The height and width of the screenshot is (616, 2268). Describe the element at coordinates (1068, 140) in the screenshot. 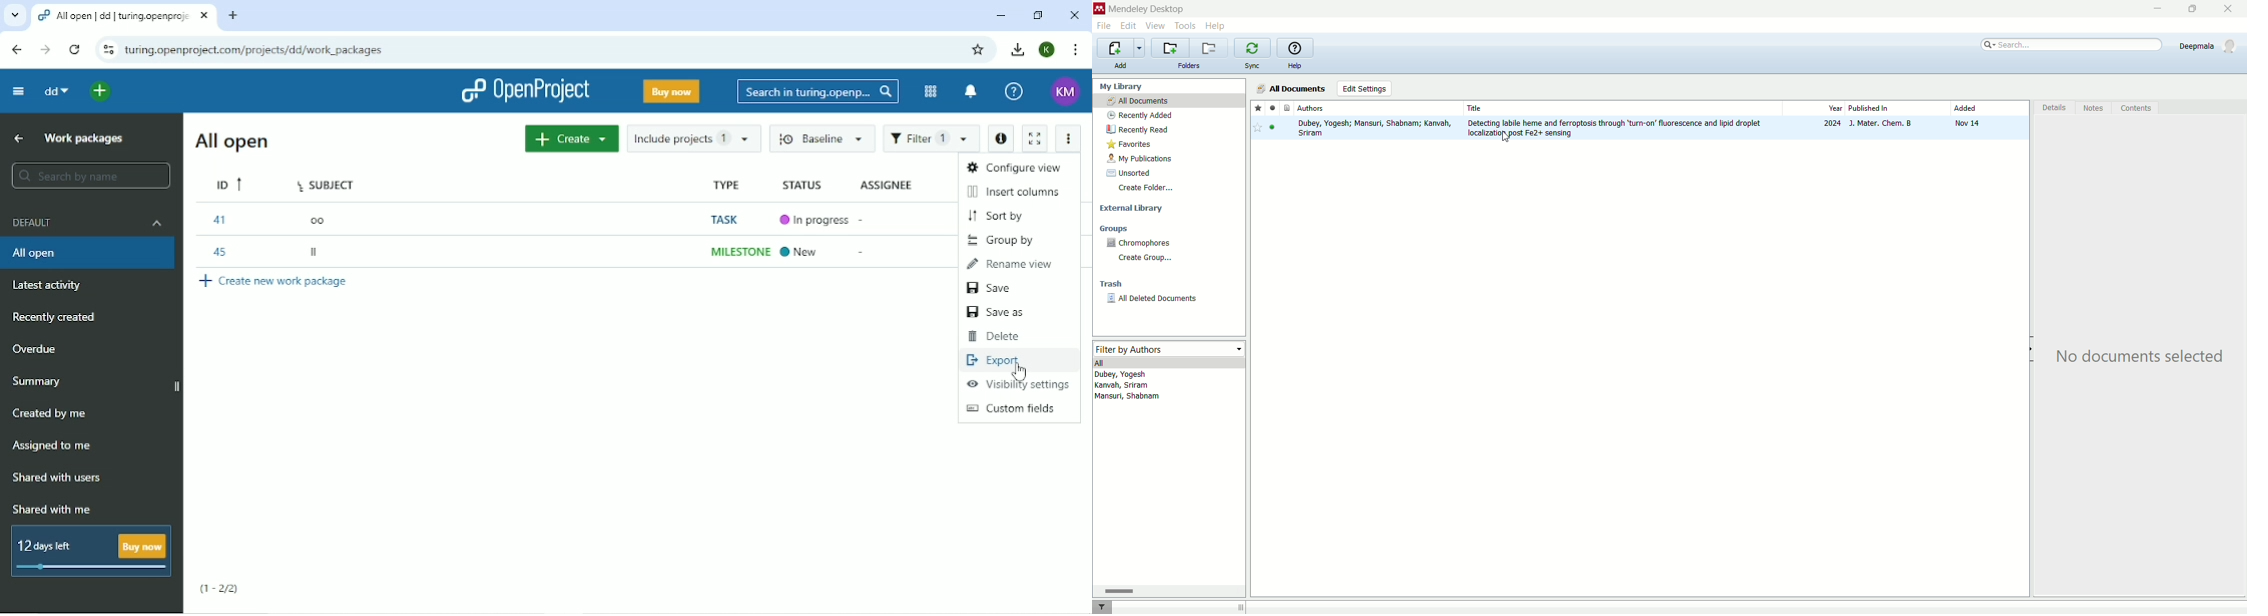

I see `More actions` at that location.